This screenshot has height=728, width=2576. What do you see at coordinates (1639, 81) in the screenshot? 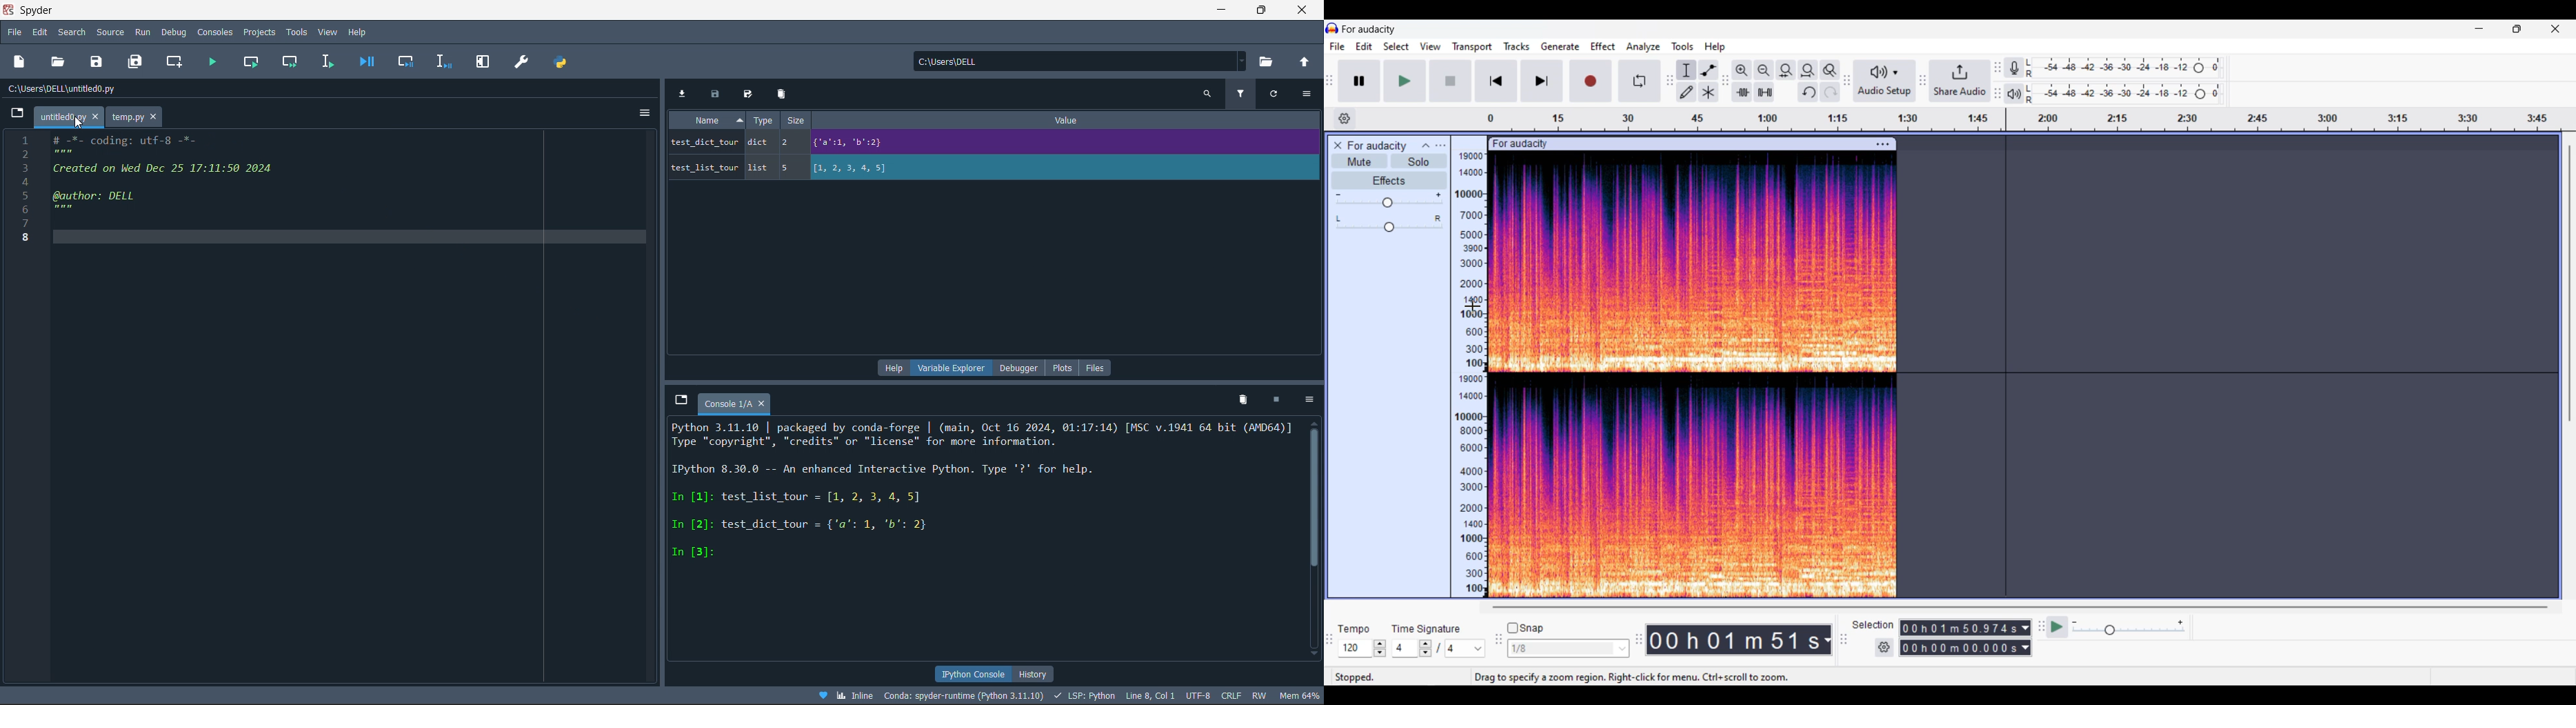
I see `Enable looping` at bounding box center [1639, 81].